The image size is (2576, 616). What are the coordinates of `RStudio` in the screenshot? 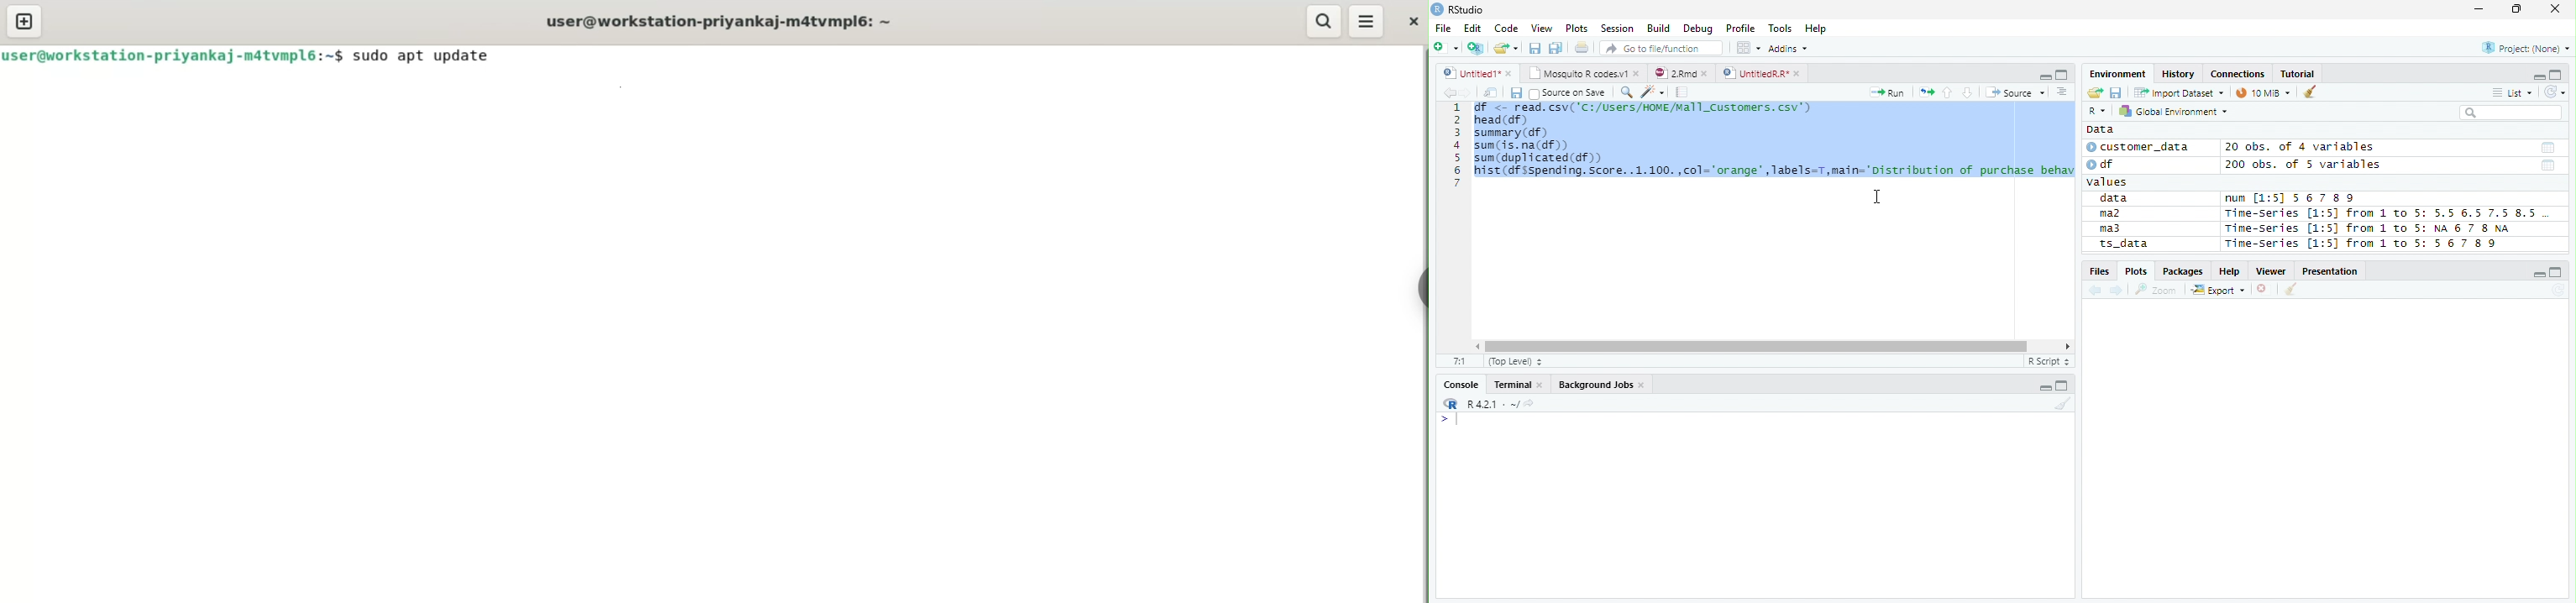 It's located at (1458, 10).